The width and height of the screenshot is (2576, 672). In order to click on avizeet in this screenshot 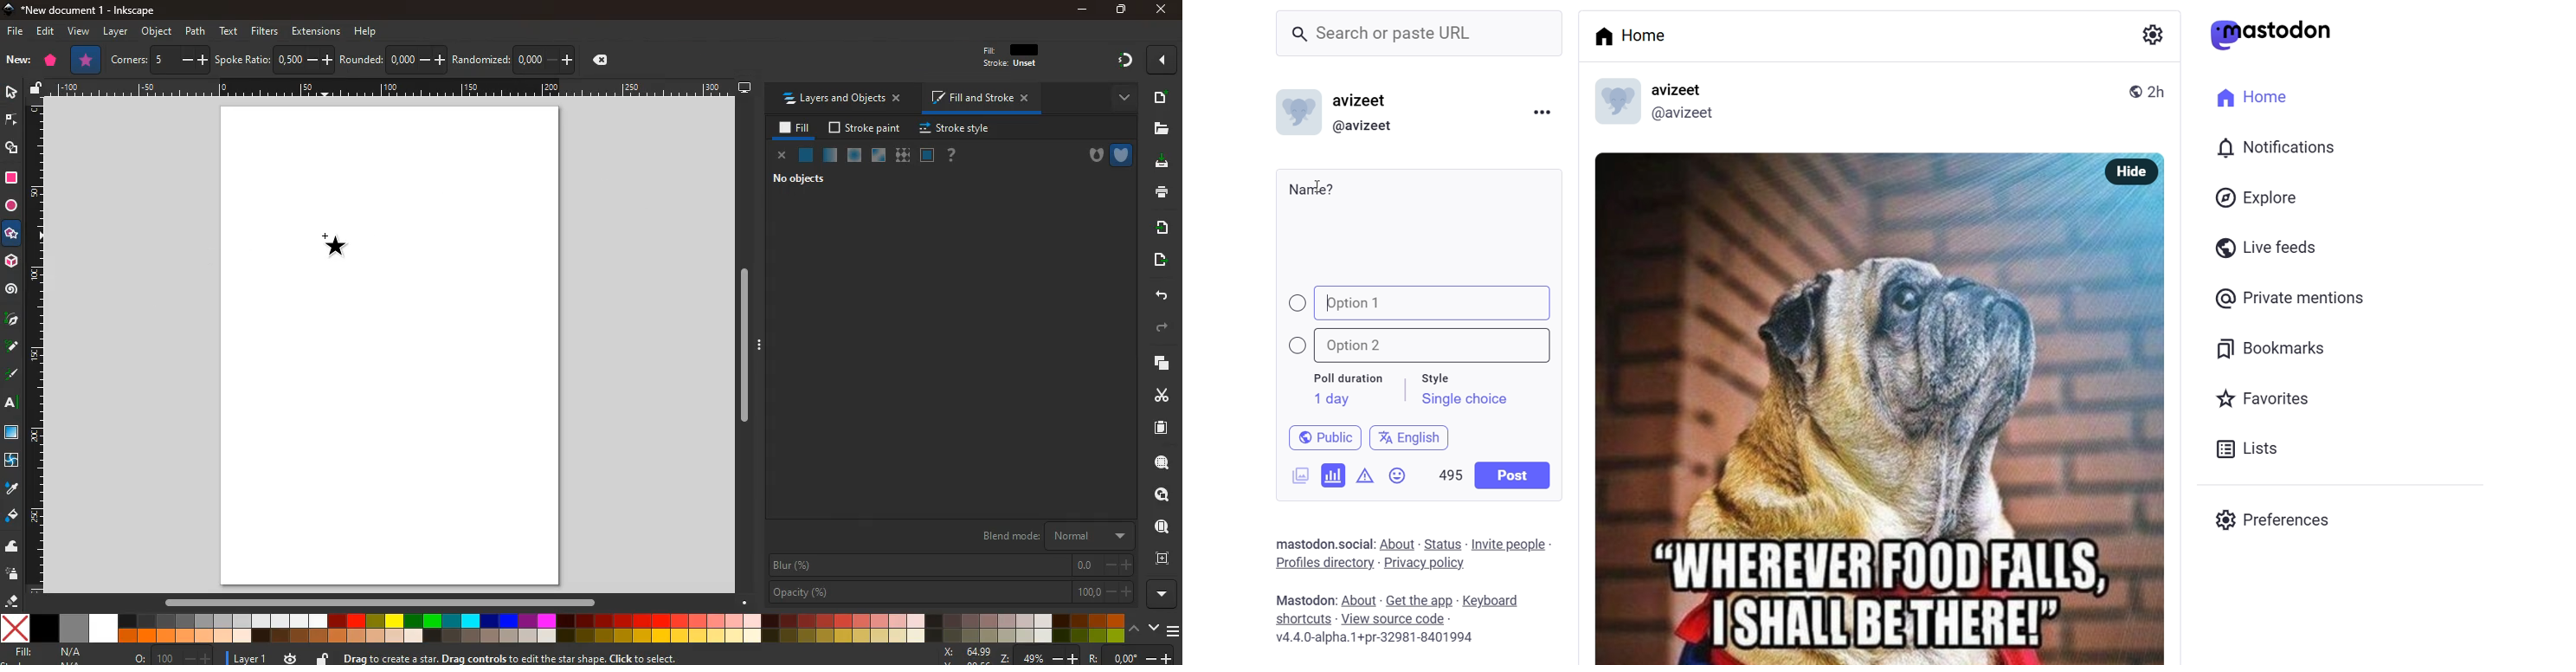, I will do `click(1364, 102)`.